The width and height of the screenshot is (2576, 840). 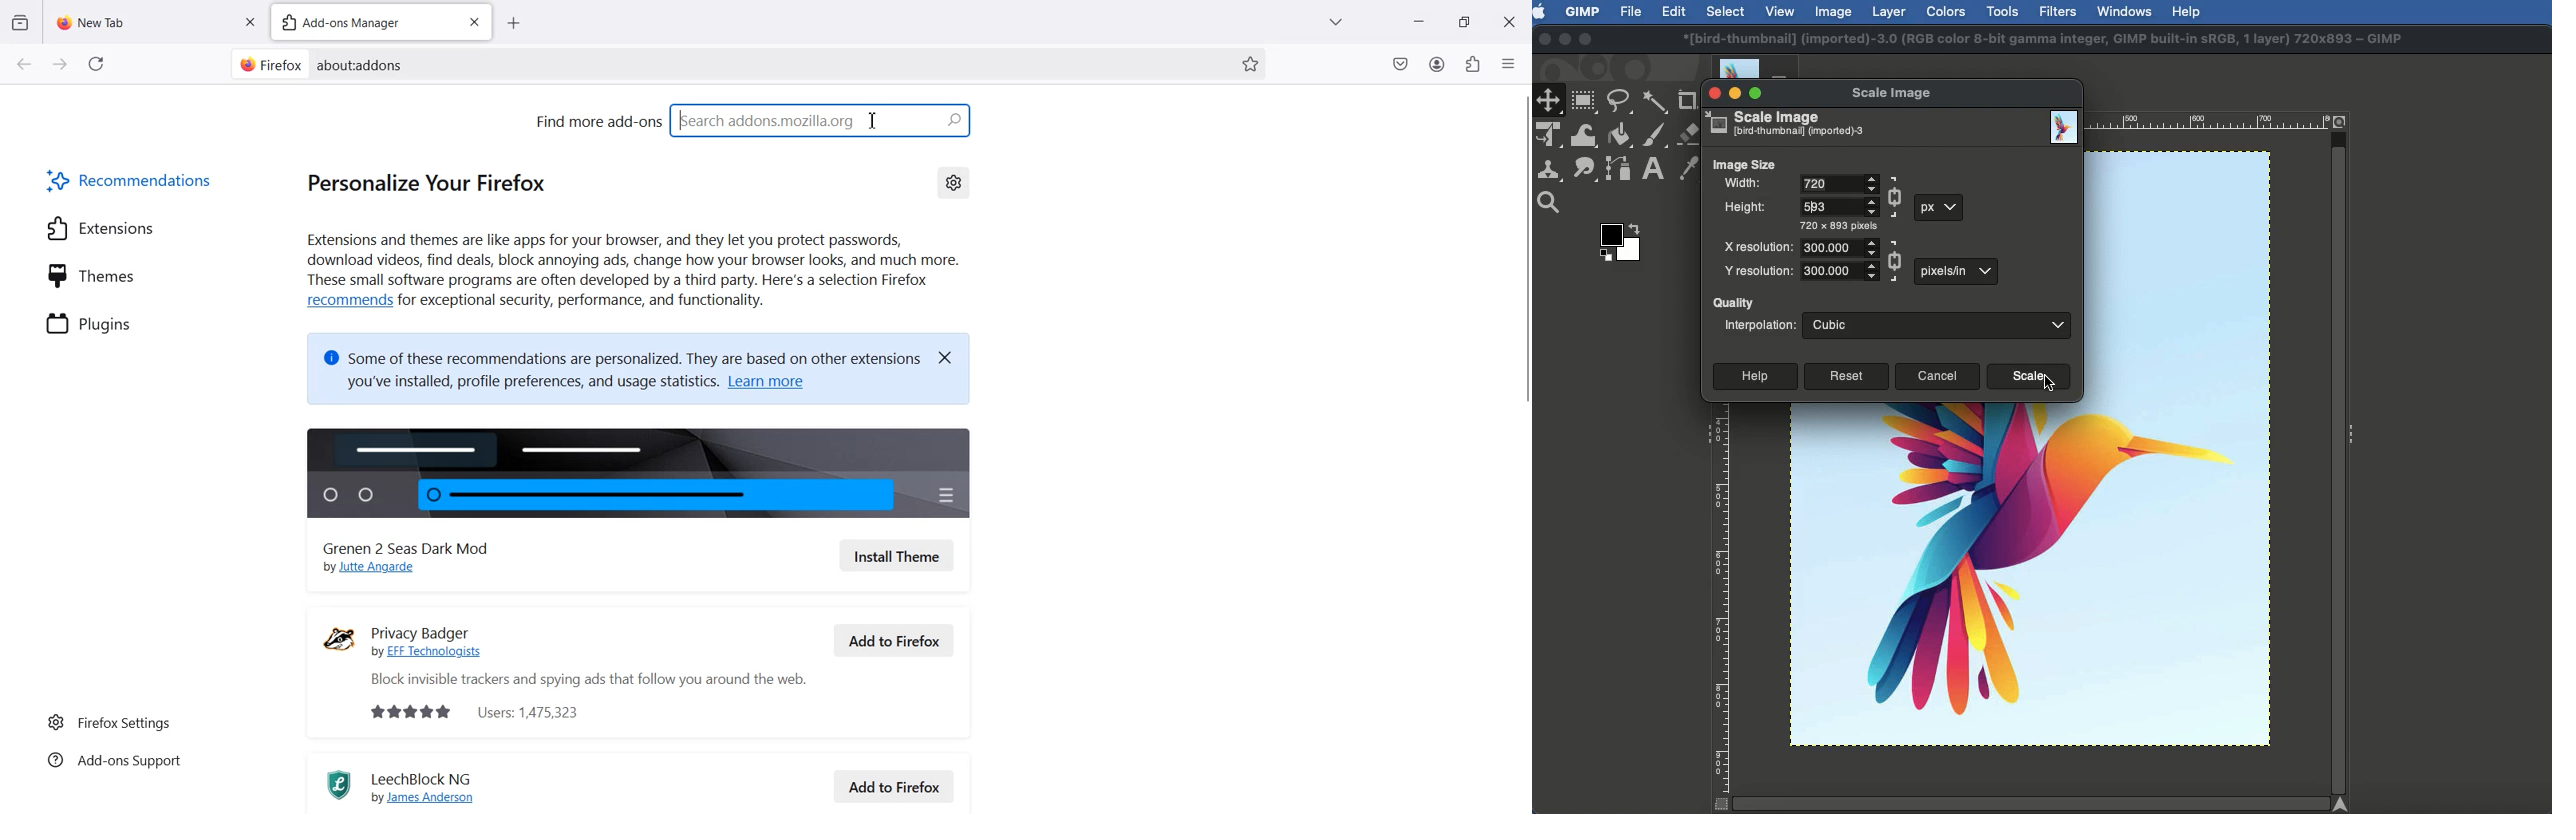 I want to click on px, so click(x=1938, y=209).